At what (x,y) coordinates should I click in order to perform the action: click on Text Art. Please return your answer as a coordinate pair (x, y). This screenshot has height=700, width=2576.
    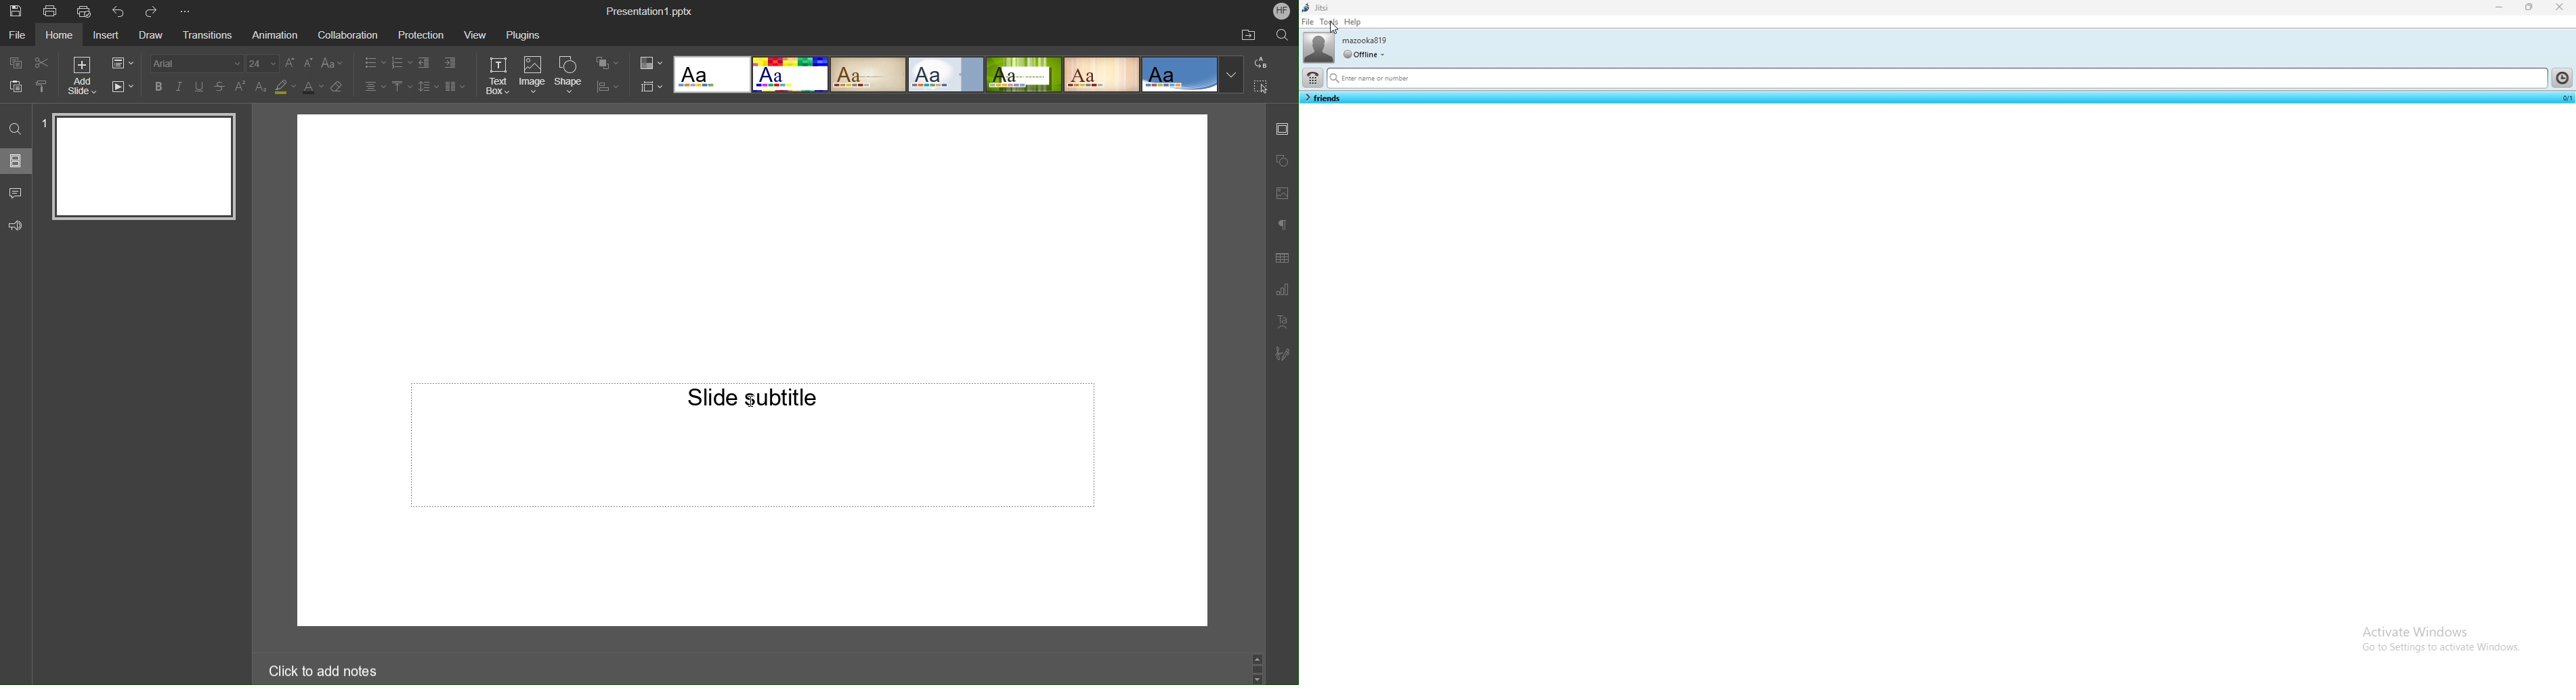
    Looking at the image, I should click on (1283, 321).